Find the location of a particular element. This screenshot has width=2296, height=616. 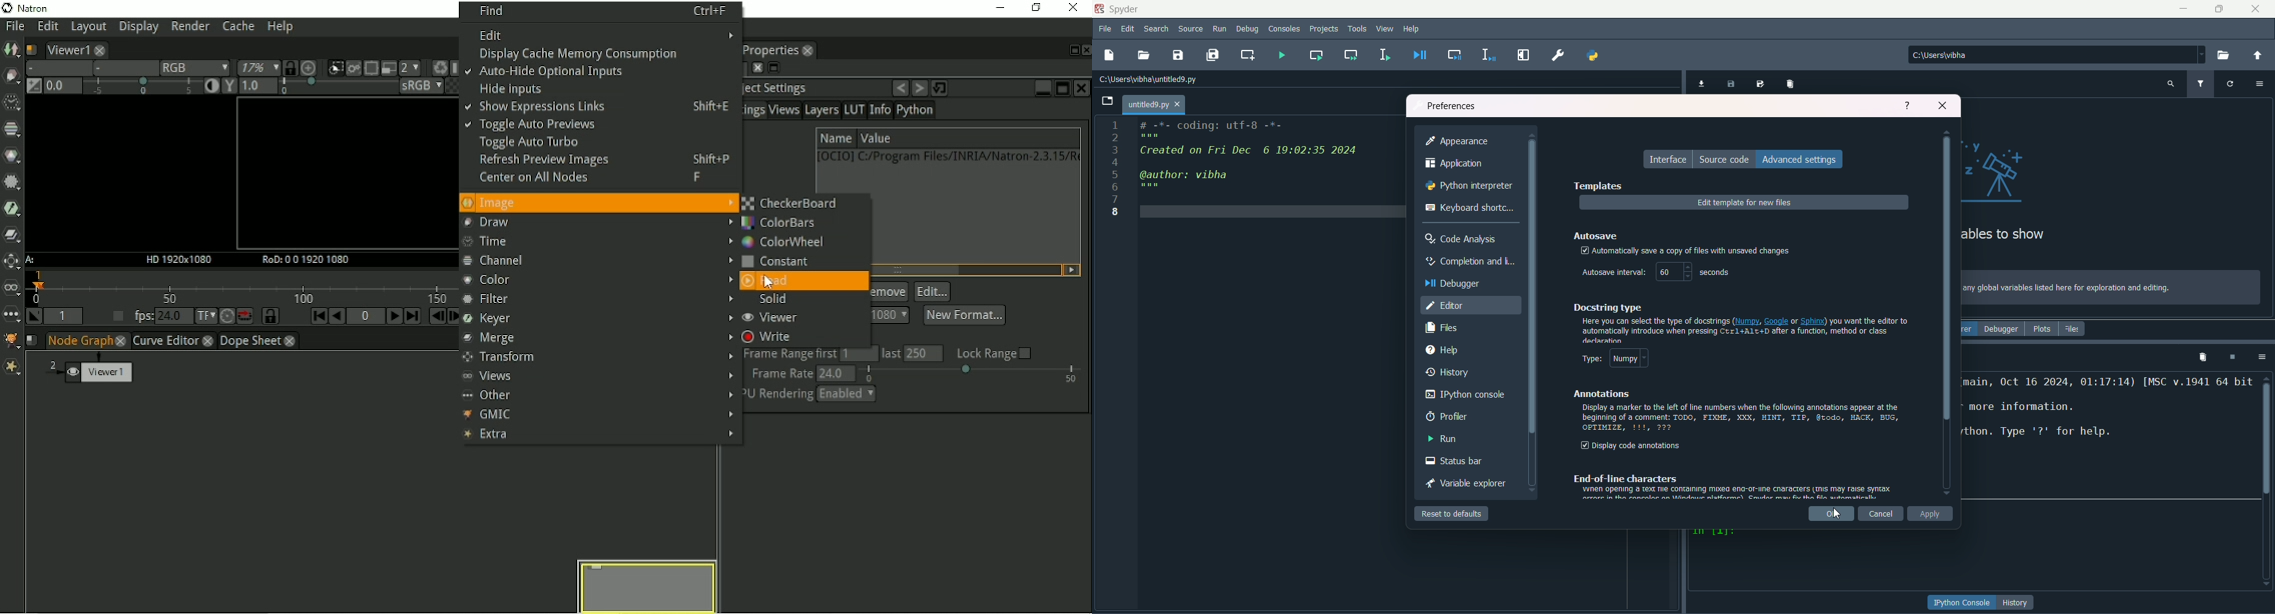

tools is located at coordinates (1361, 30).